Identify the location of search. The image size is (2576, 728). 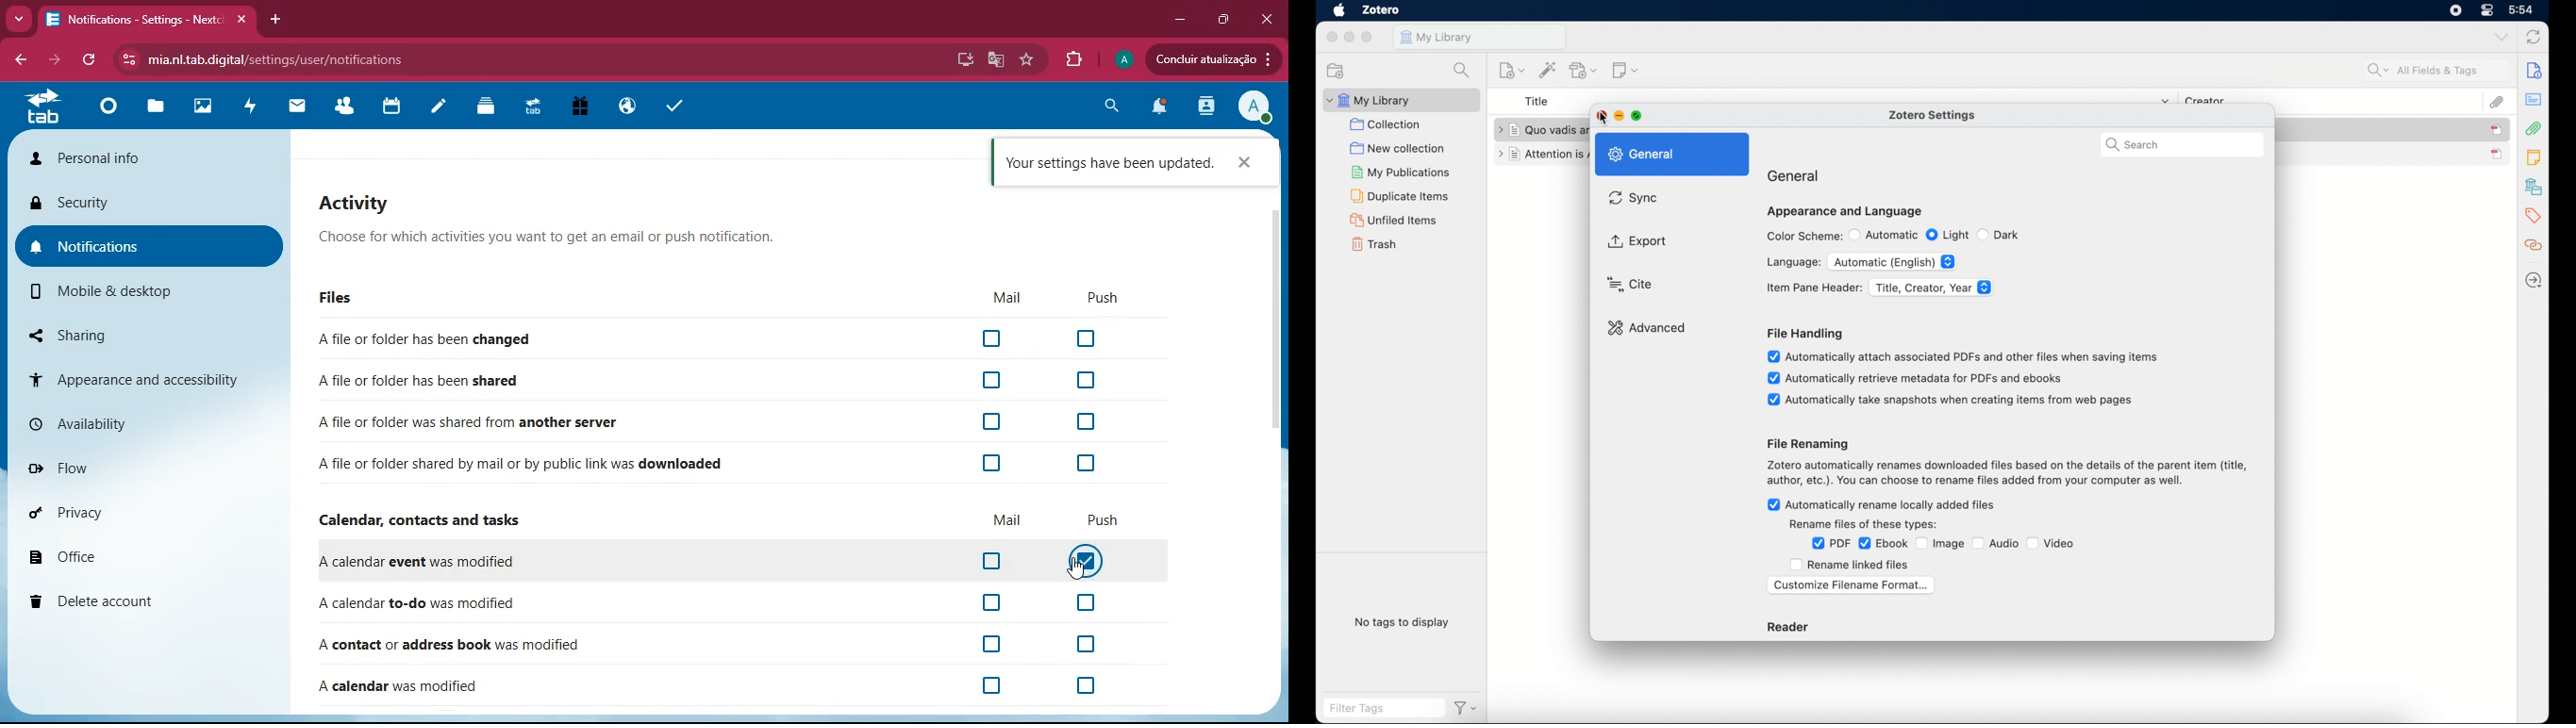
(1115, 106).